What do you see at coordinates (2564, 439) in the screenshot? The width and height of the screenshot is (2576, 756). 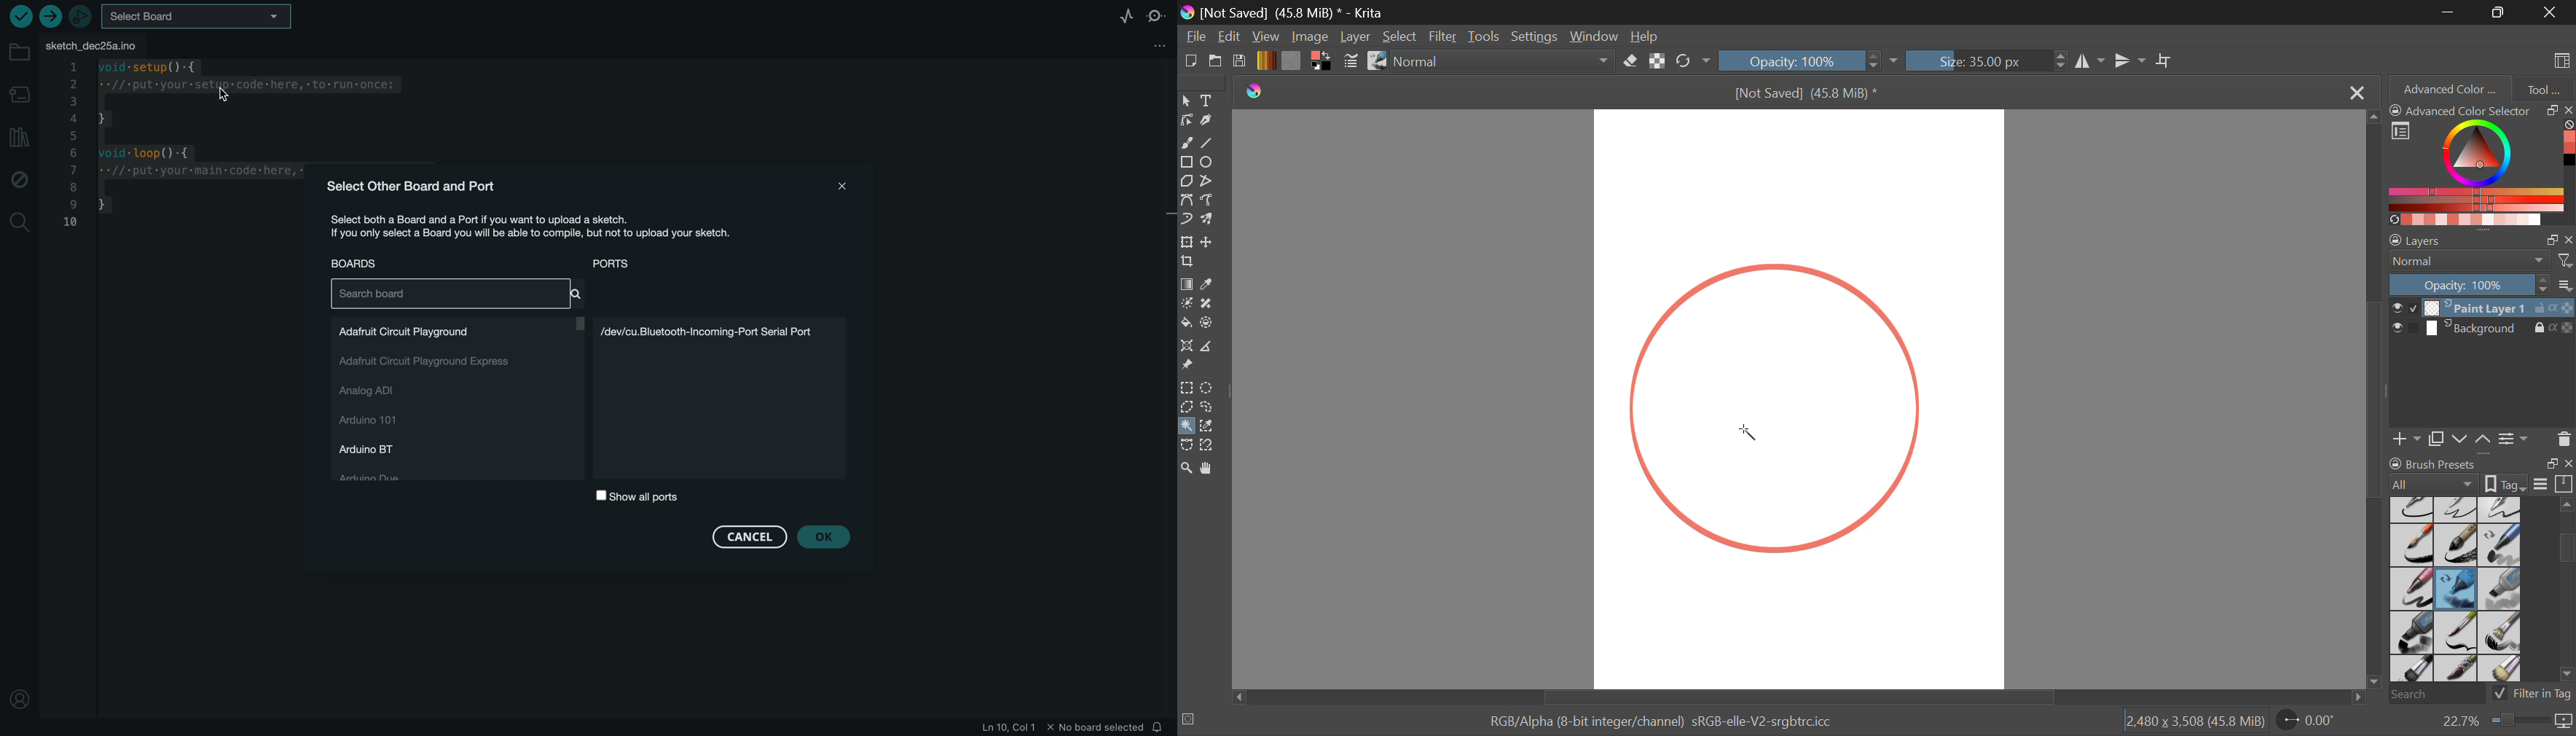 I see `Delete` at bounding box center [2564, 439].